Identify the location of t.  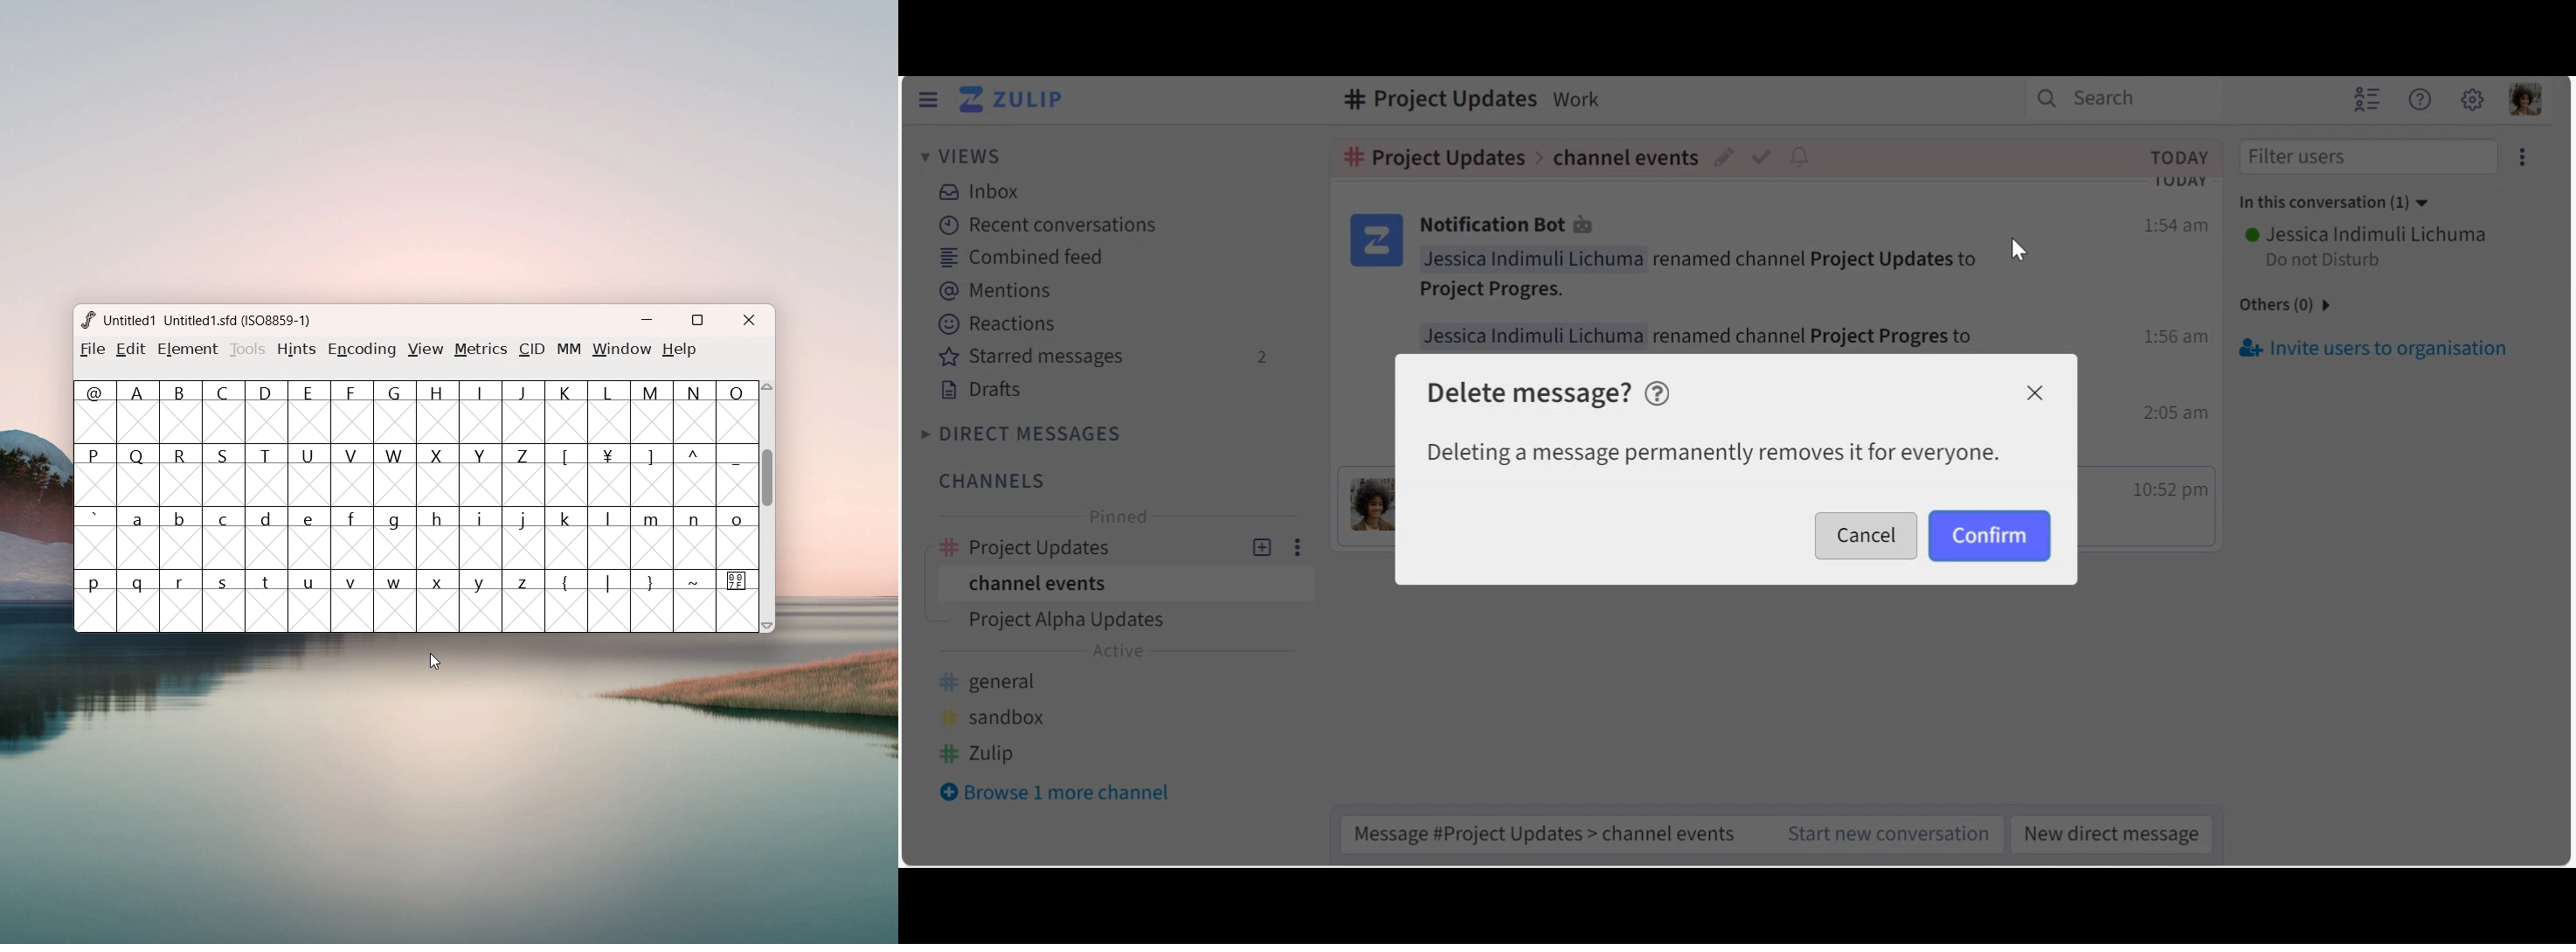
(267, 600).